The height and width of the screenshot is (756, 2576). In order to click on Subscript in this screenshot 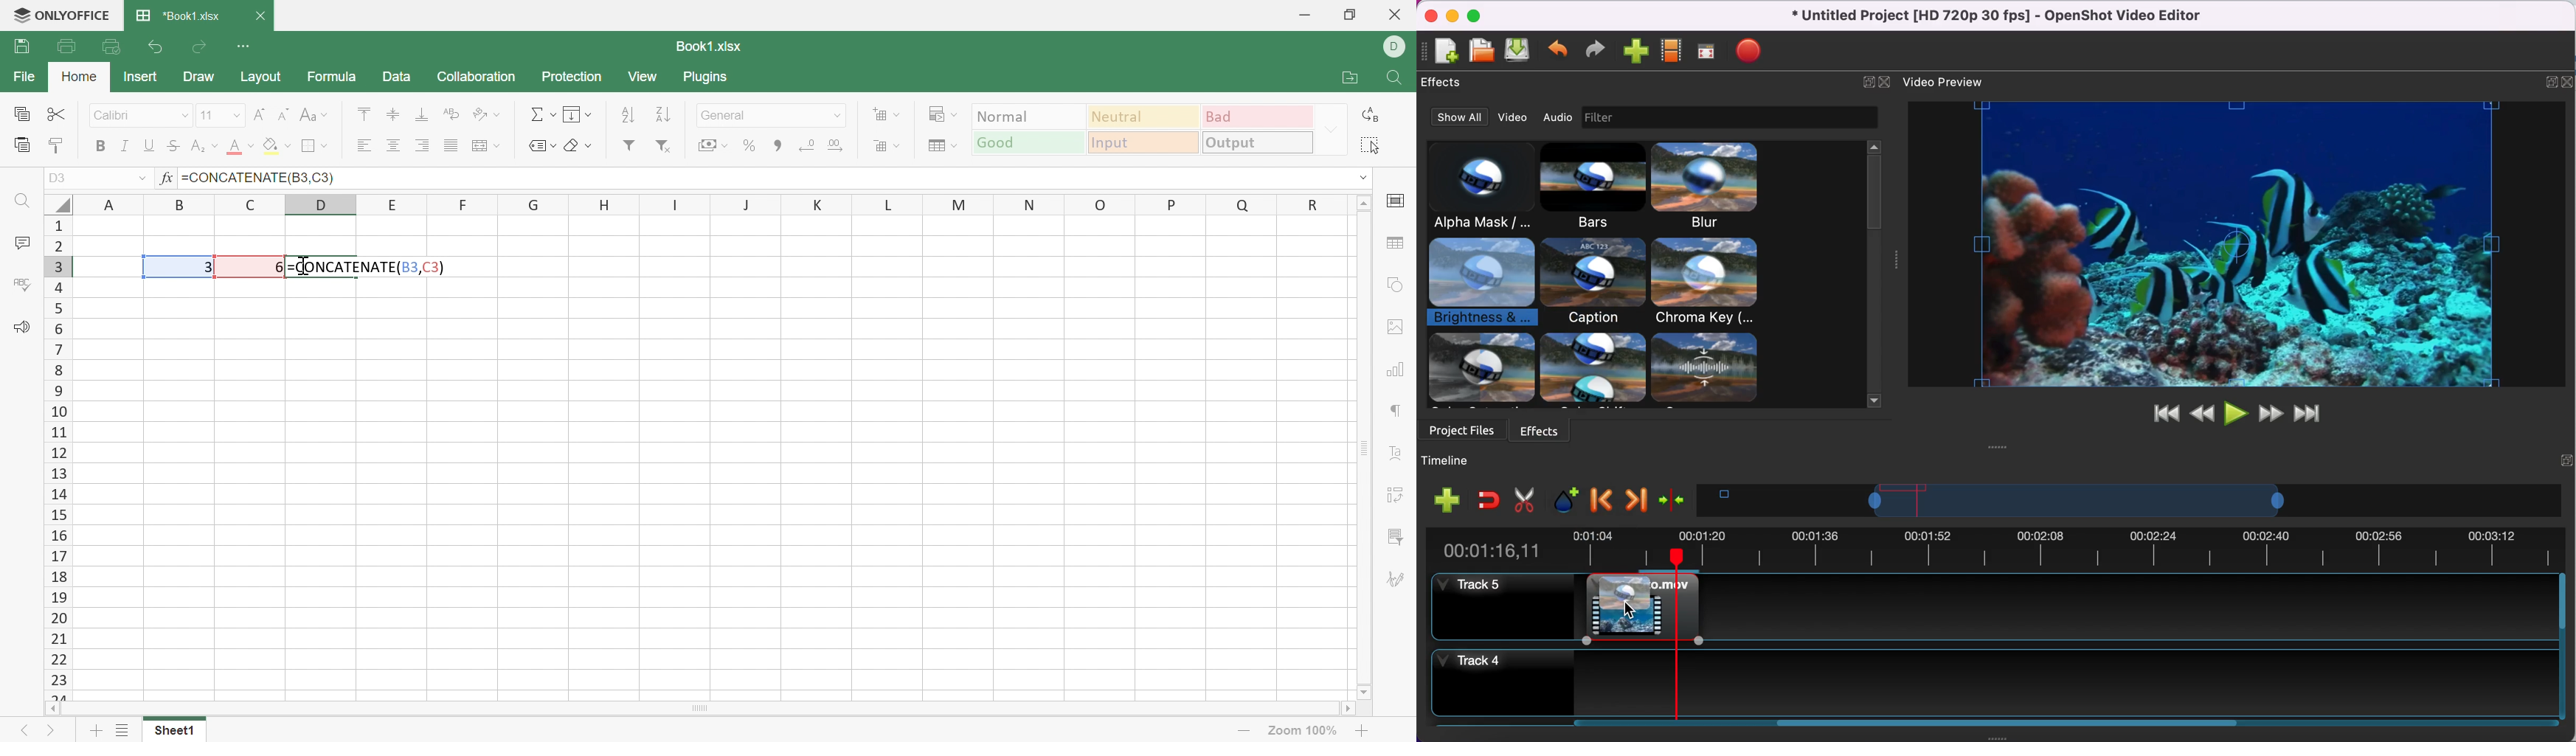, I will do `click(206, 148)`.